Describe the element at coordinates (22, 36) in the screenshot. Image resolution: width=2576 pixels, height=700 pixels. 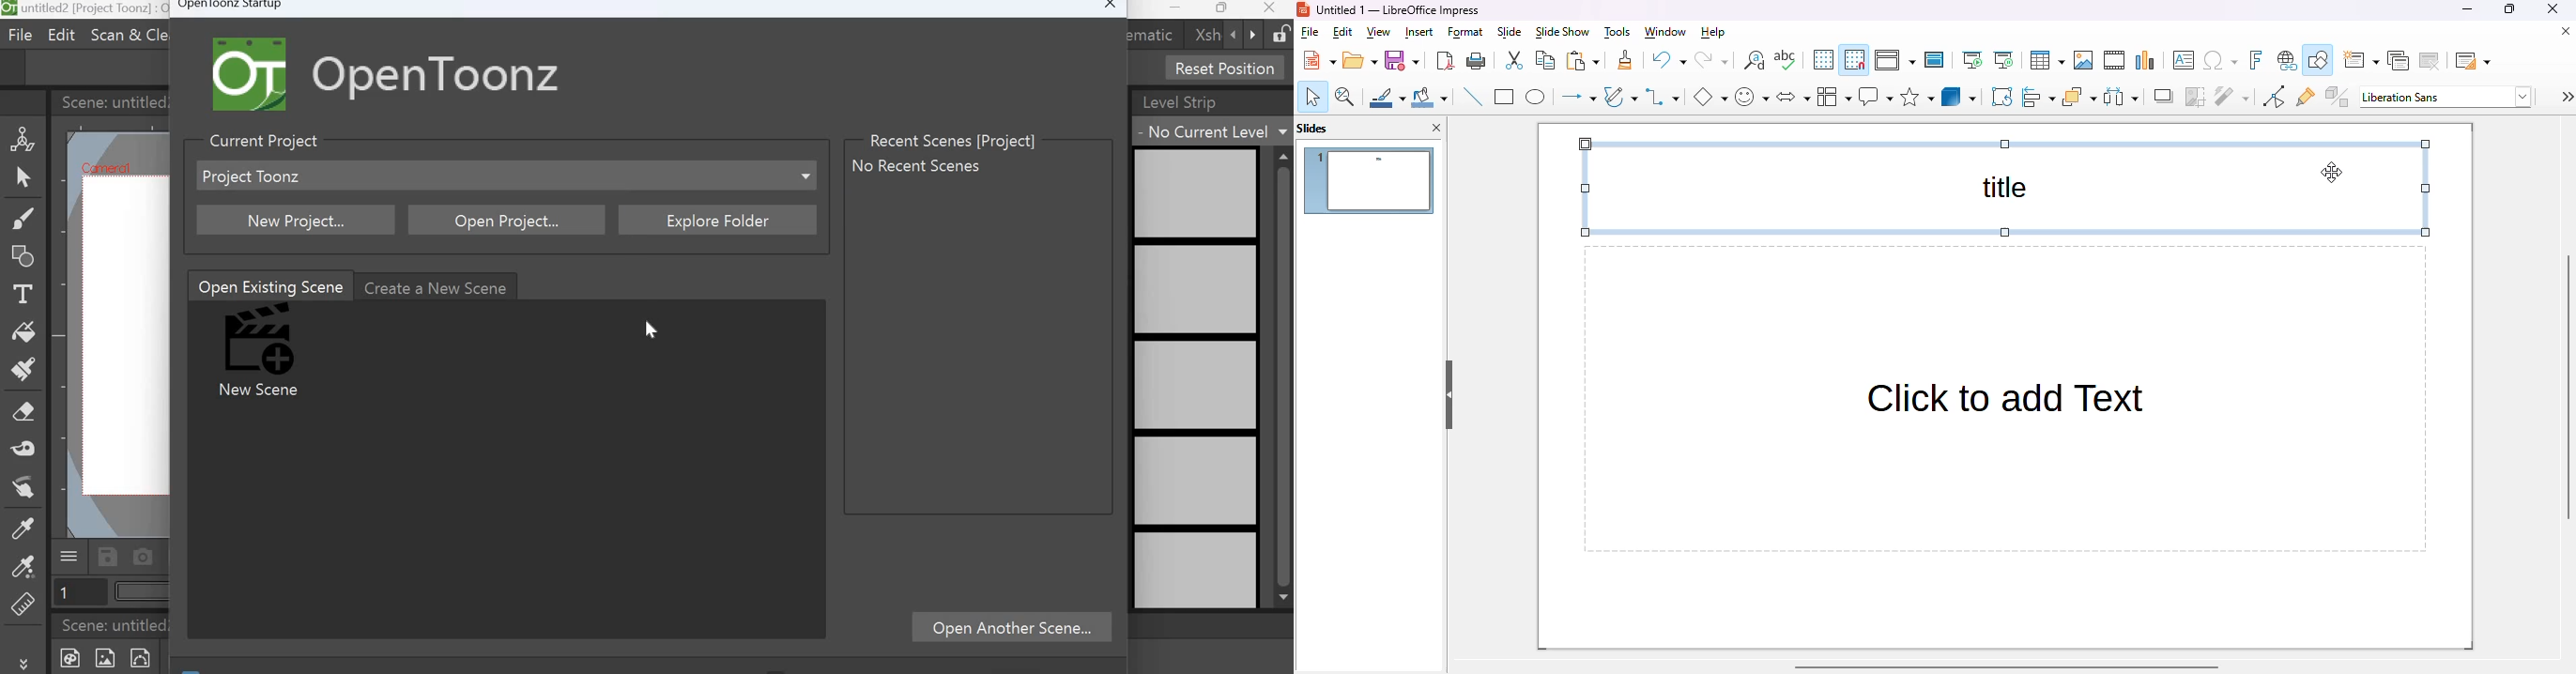
I see `File` at that location.